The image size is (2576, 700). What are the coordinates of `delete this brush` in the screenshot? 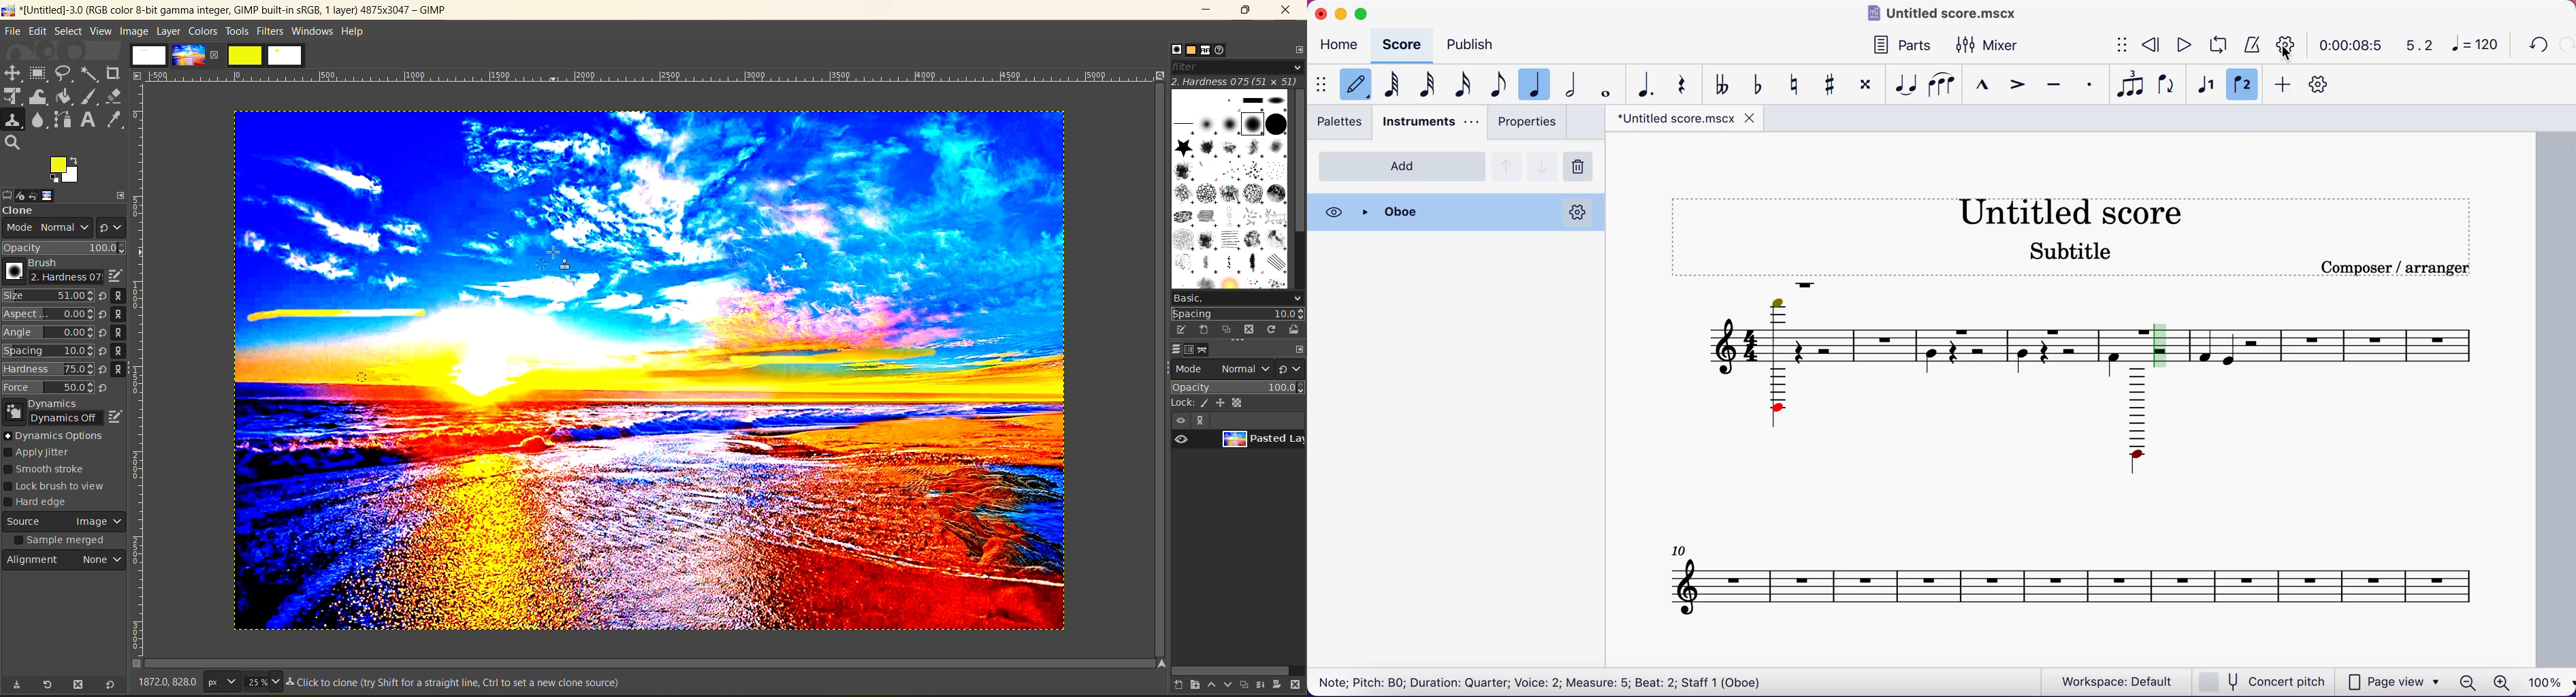 It's located at (1249, 329).